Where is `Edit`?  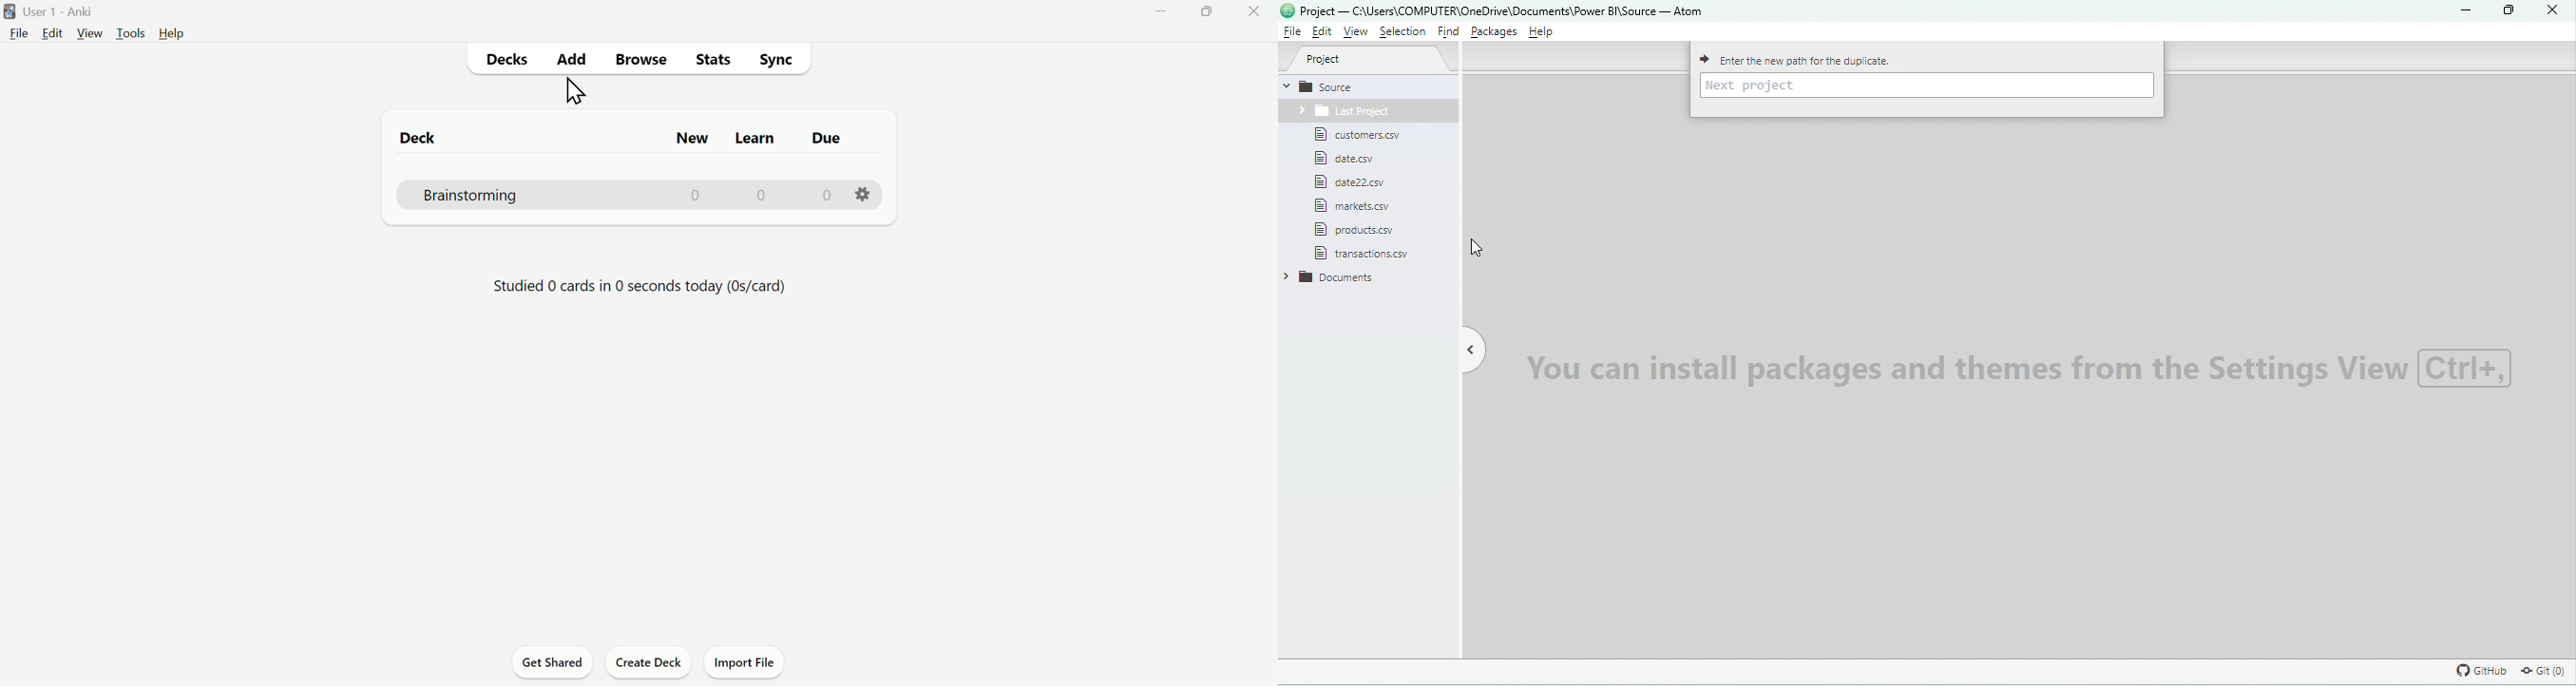
Edit is located at coordinates (1322, 33).